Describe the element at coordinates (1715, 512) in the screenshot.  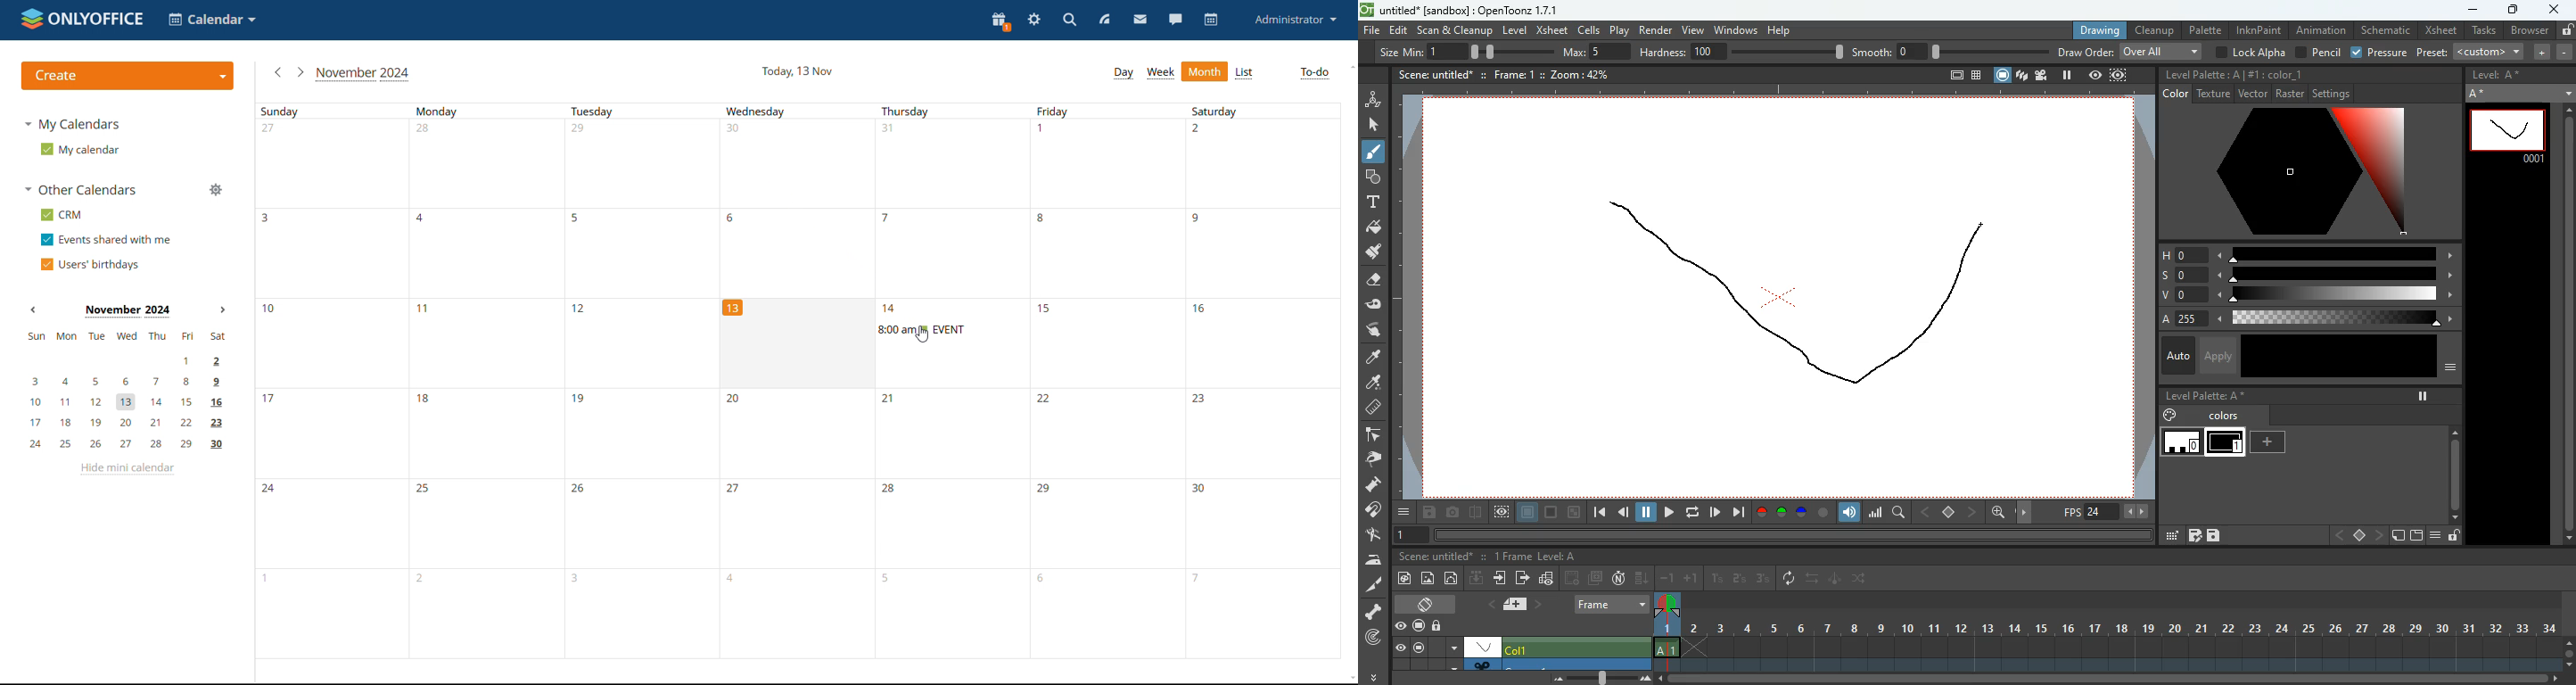
I see `forward` at that location.